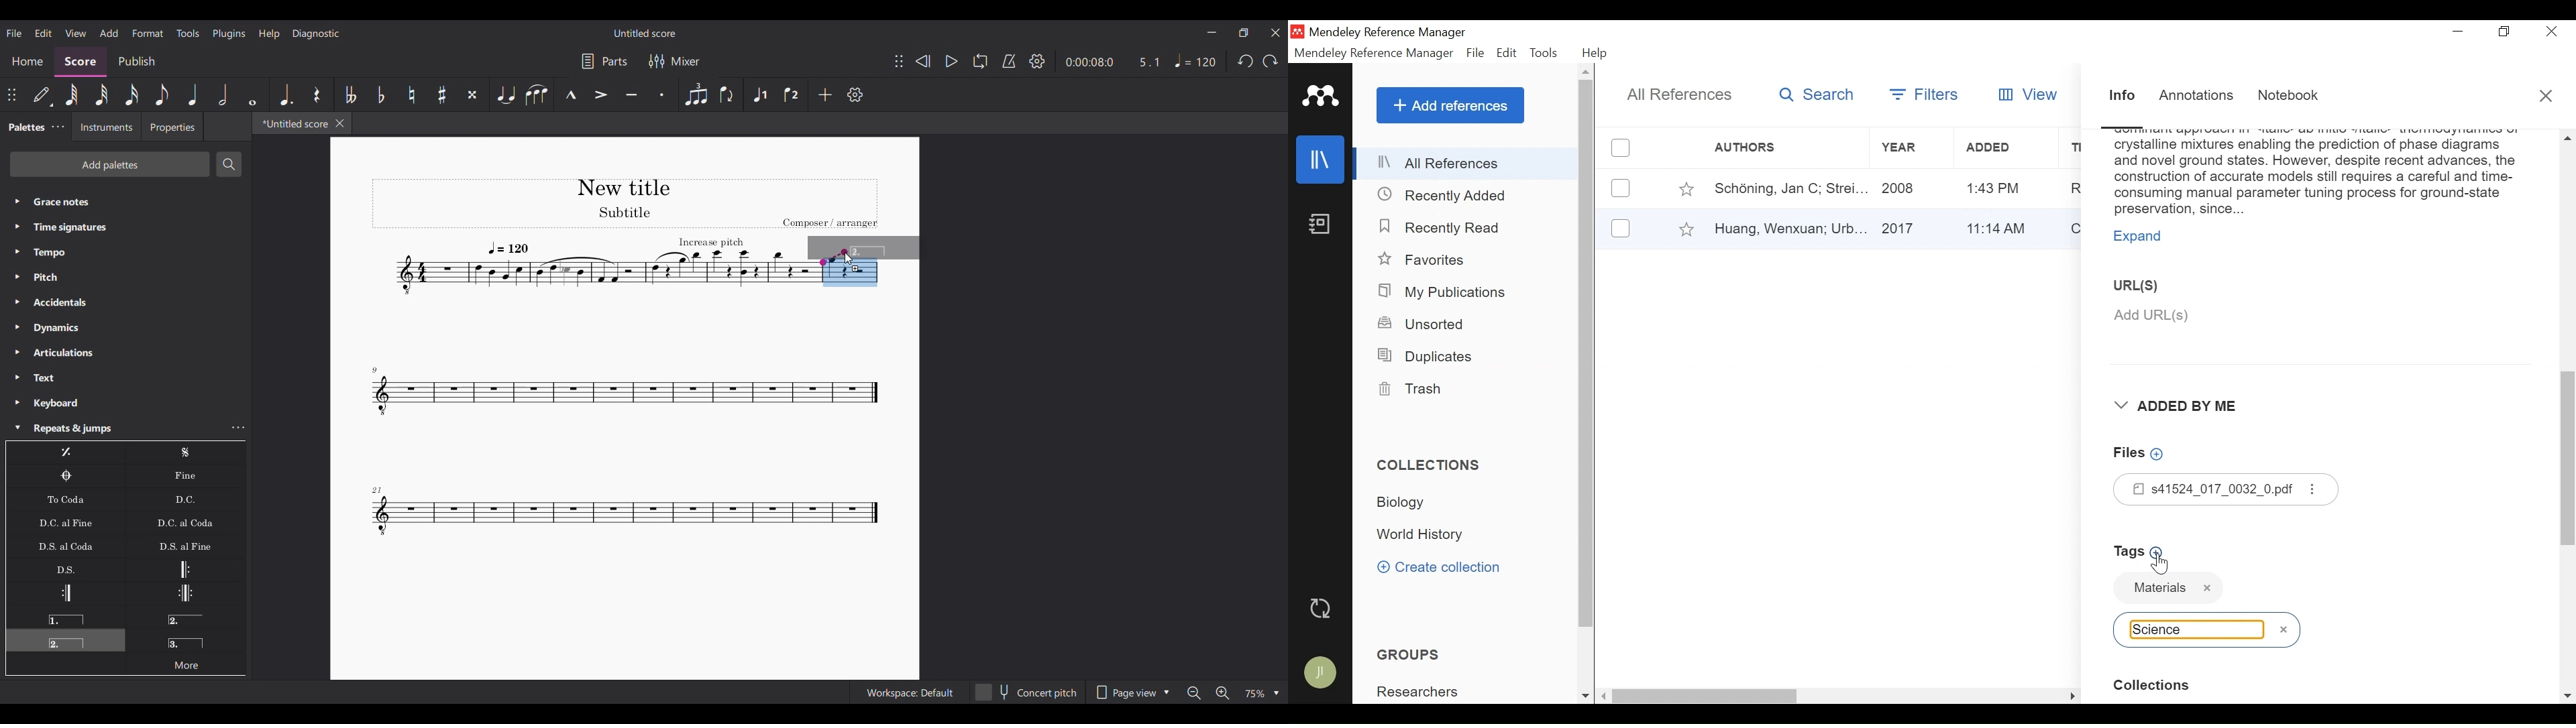 The width and height of the screenshot is (2576, 728). What do you see at coordinates (1322, 97) in the screenshot?
I see `Mendeley logo` at bounding box center [1322, 97].